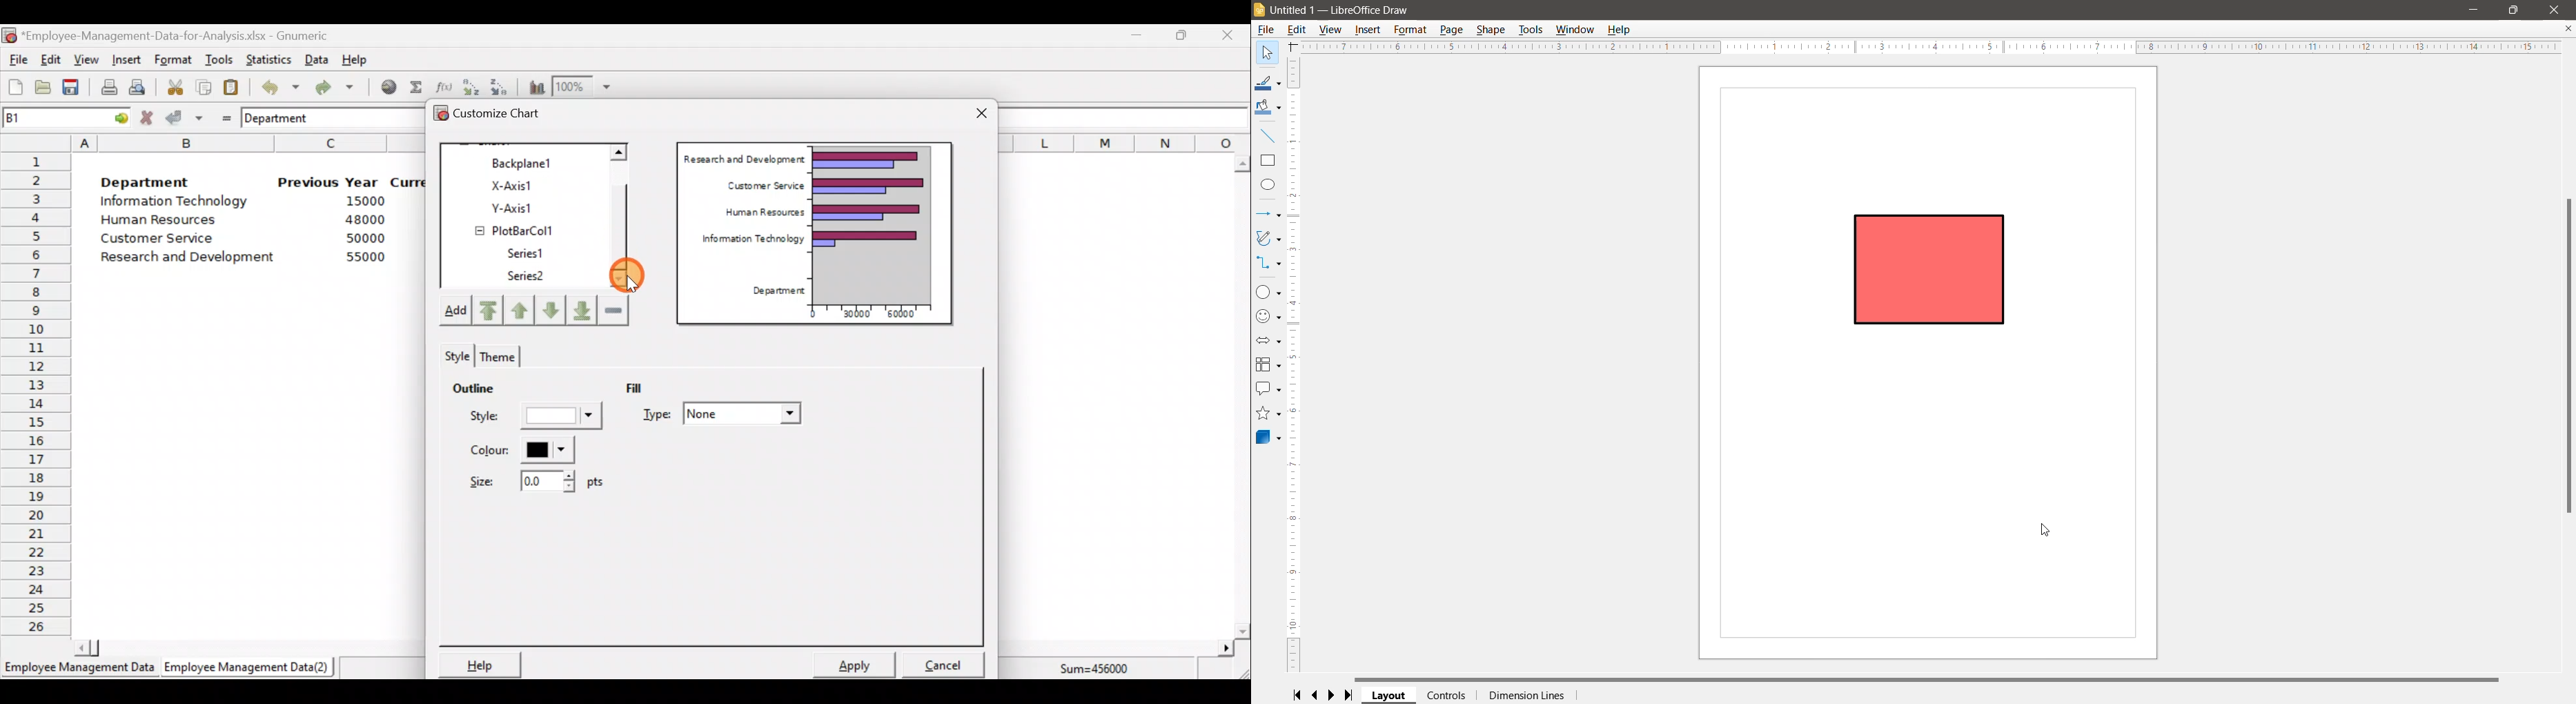  Describe the element at coordinates (1389, 696) in the screenshot. I see `Layout` at that location.